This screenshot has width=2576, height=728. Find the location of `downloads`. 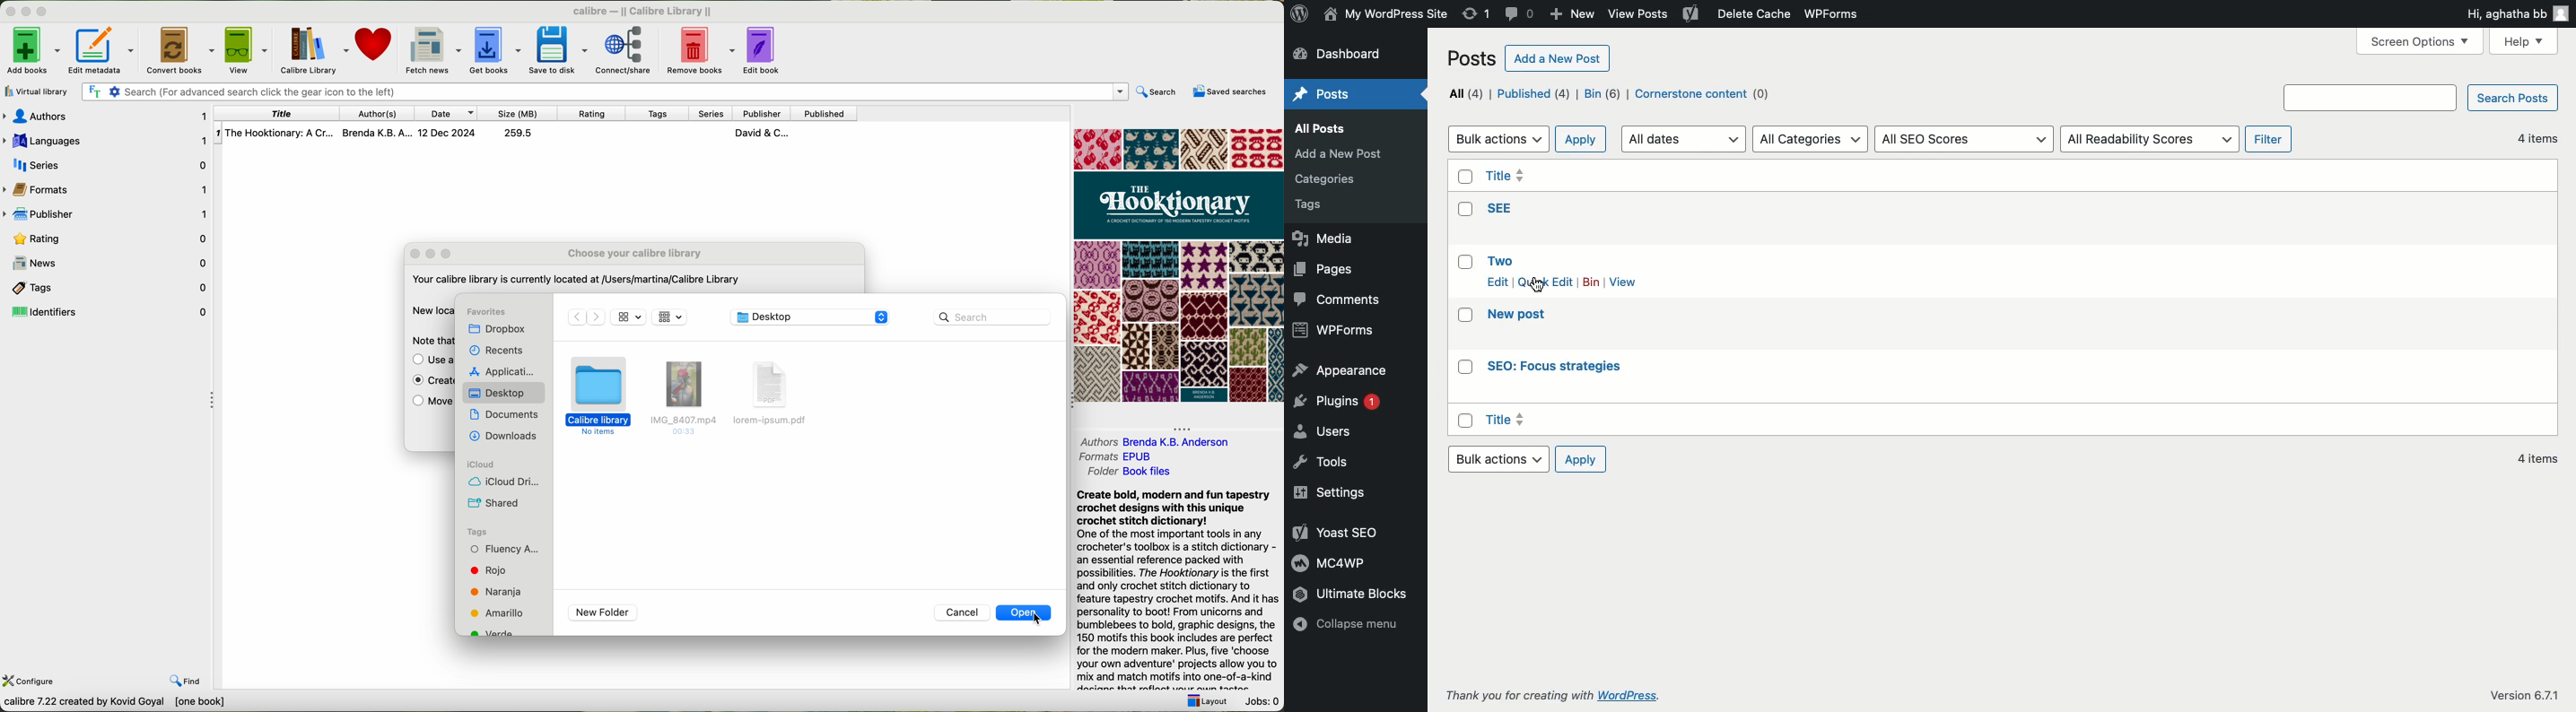

downloads is located at coordinates (500, 436).